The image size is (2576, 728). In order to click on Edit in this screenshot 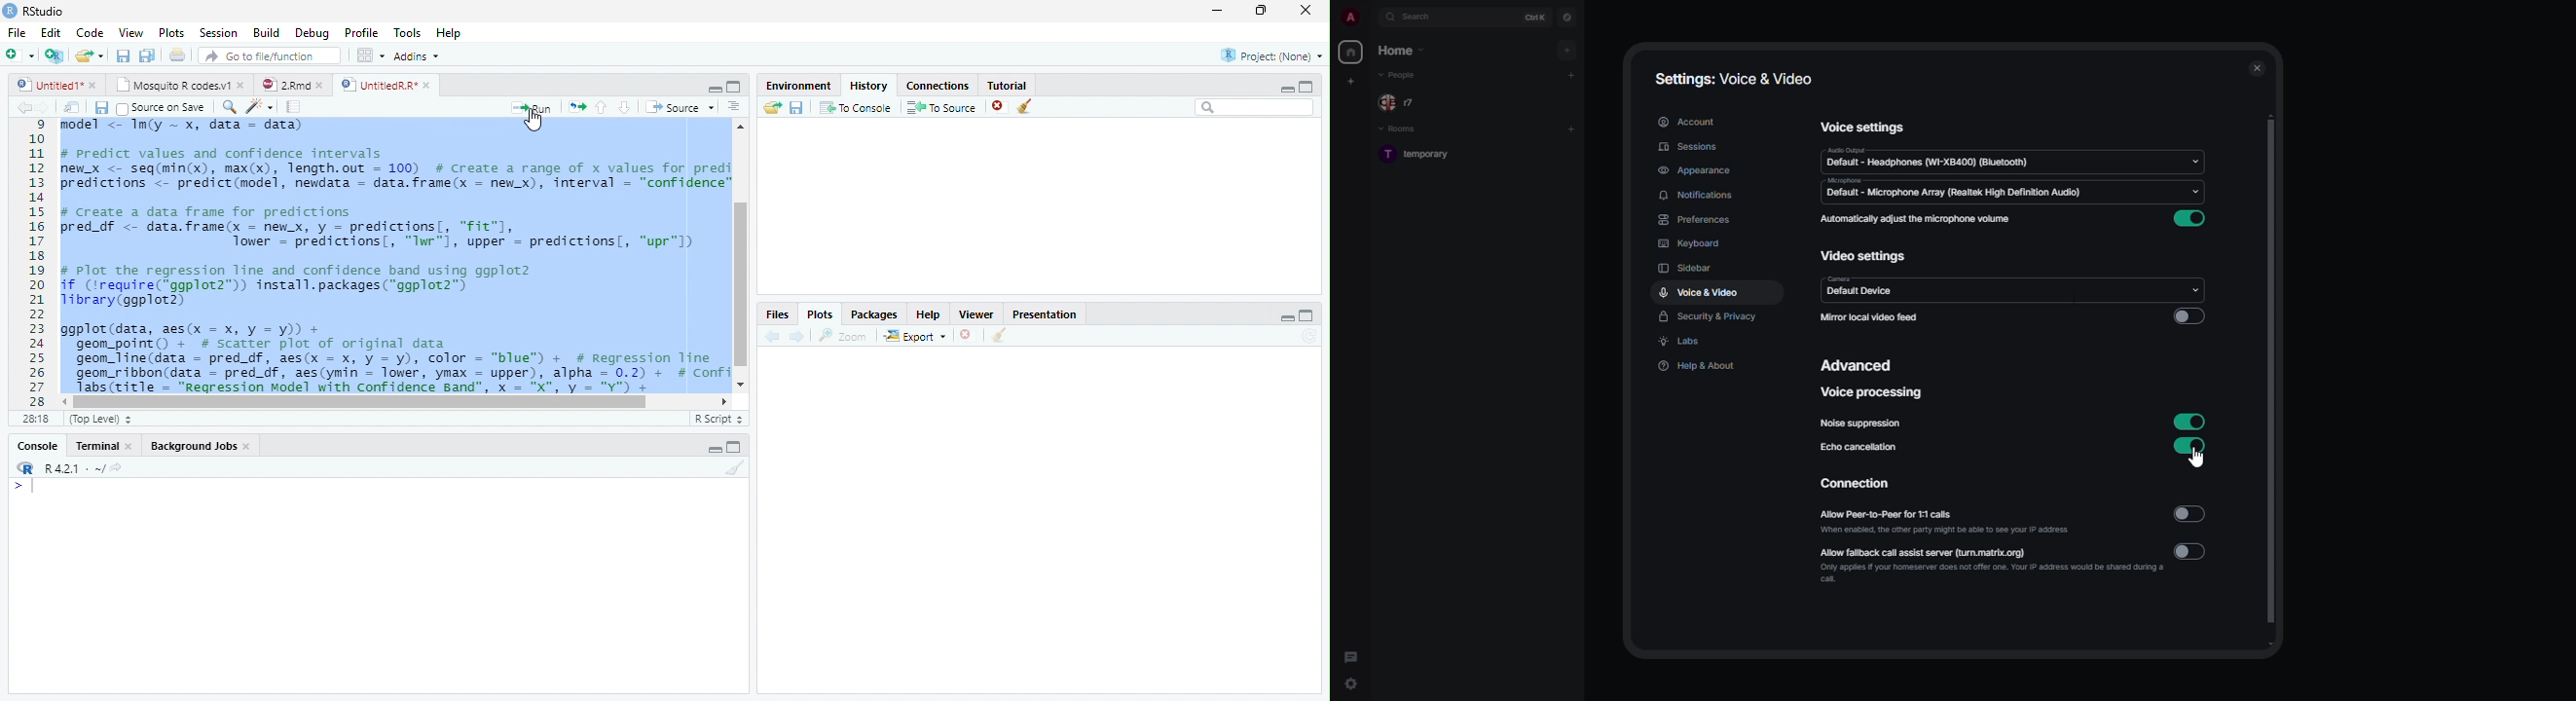, I will do `click(53, 32)`.